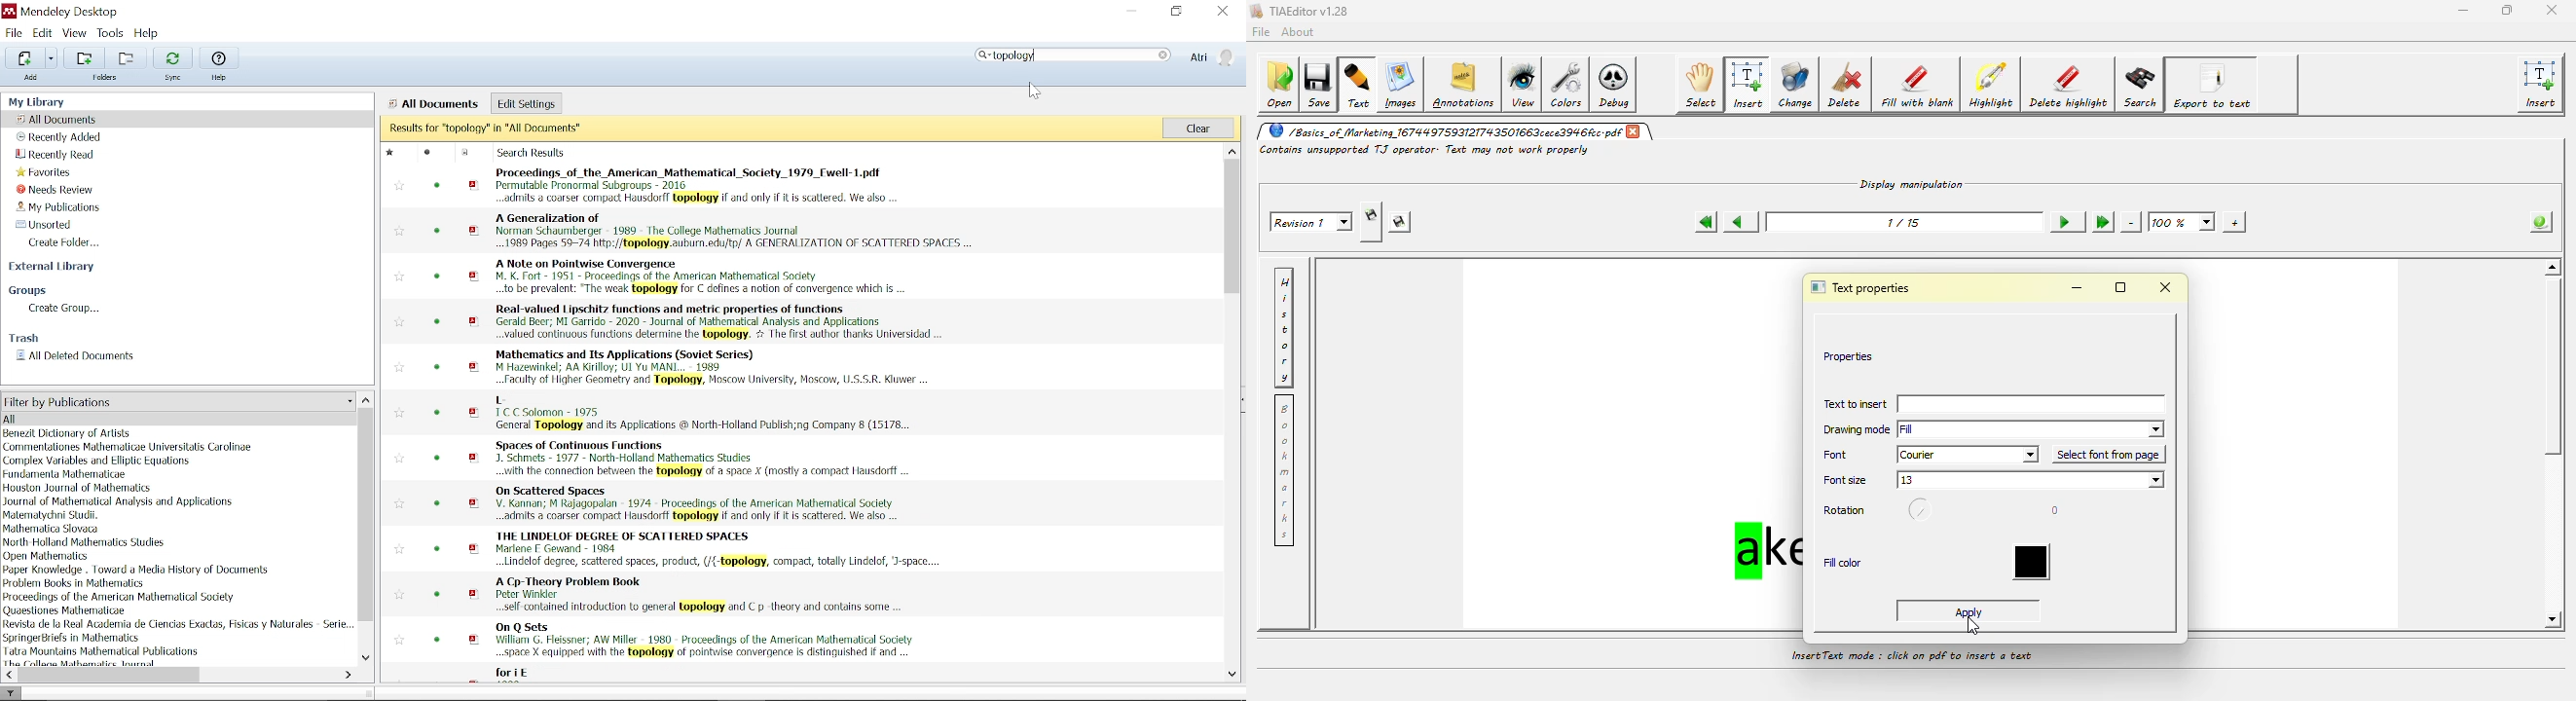 This screenshot has width=2576, height=728. What do you see at coordinates (1968, 455) in the screenshot?
I see `Courier` at bounding box center [1968, 455].